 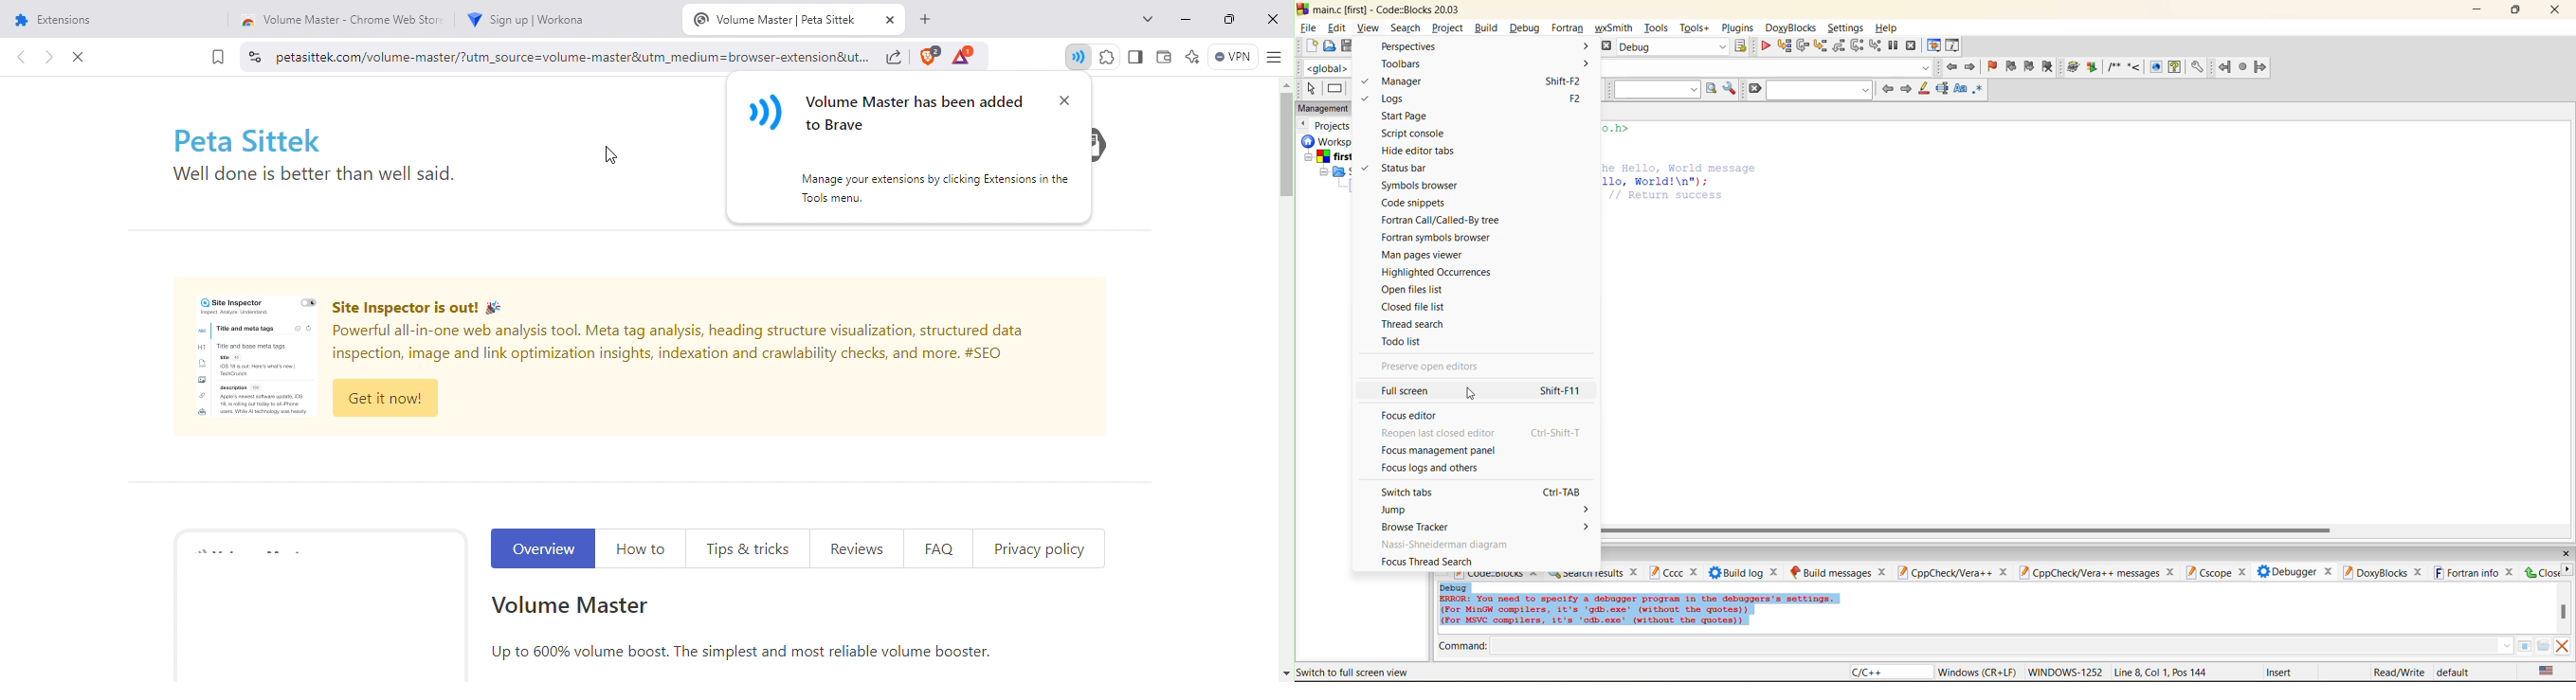 I want to click on clear, so click(x=1754, y=87).